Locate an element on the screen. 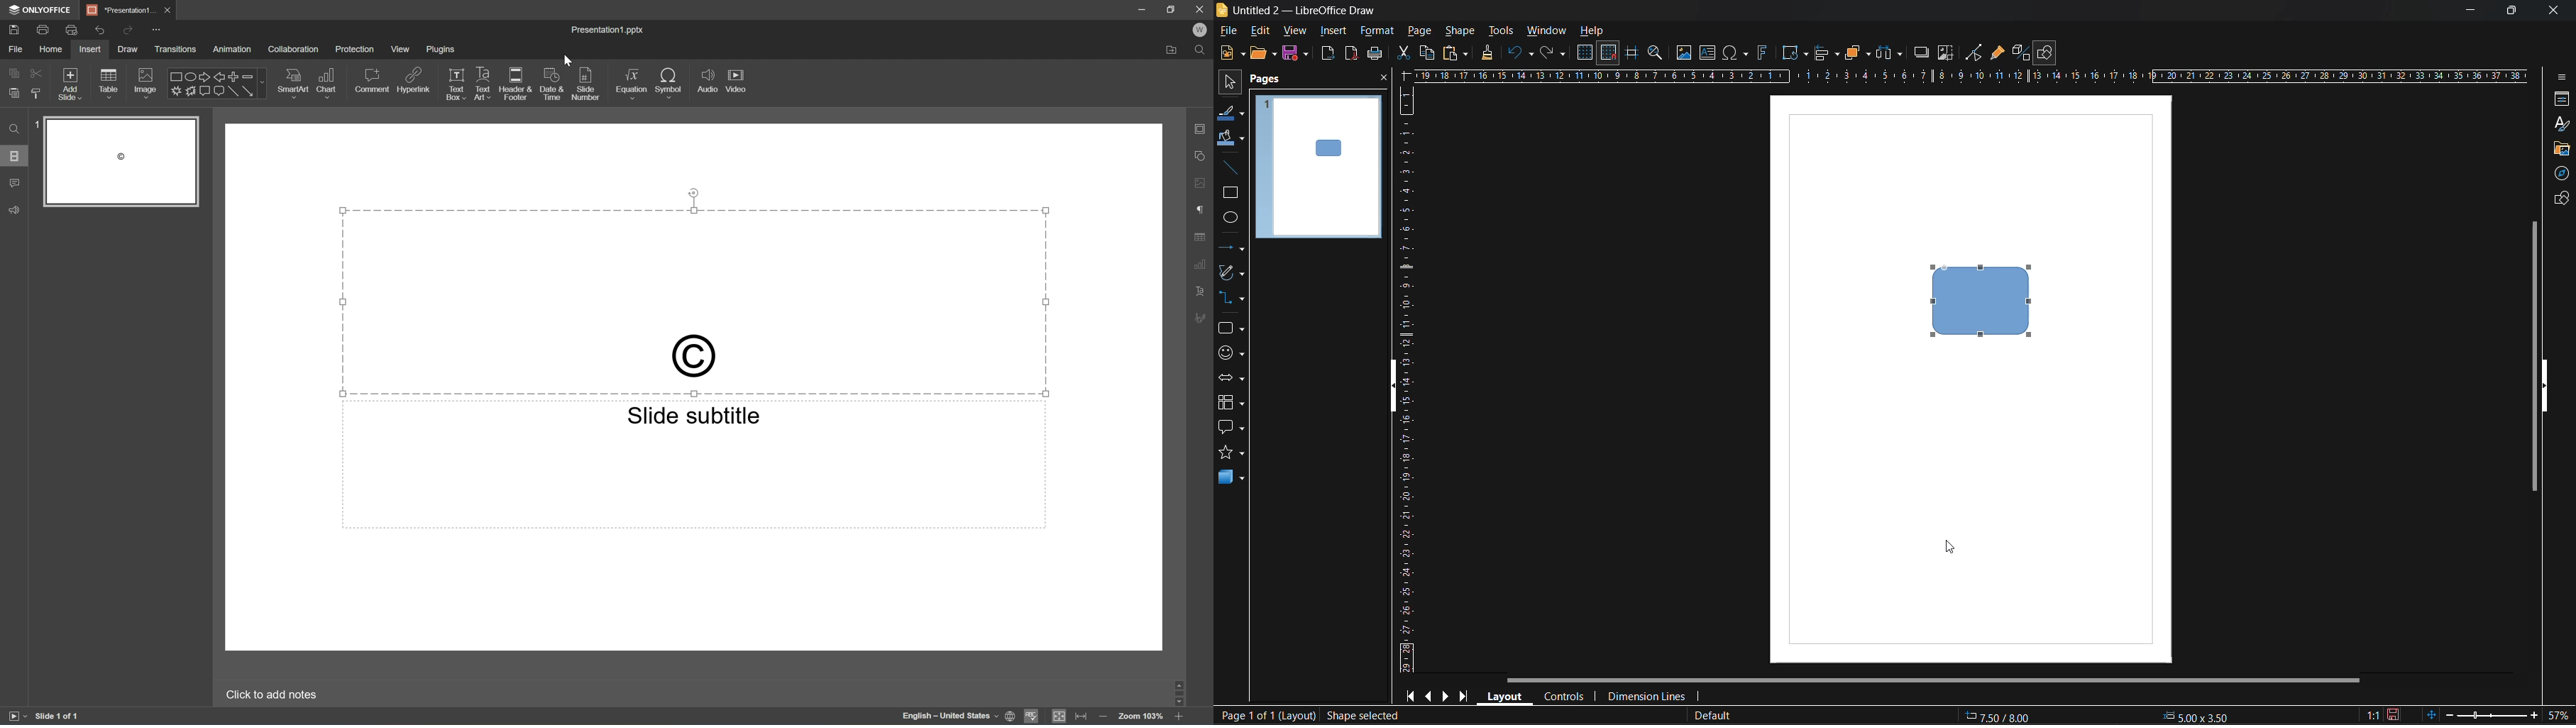 The height and width of the screenshot is (728, 2576). Protection is located at coordinates (354, 48).